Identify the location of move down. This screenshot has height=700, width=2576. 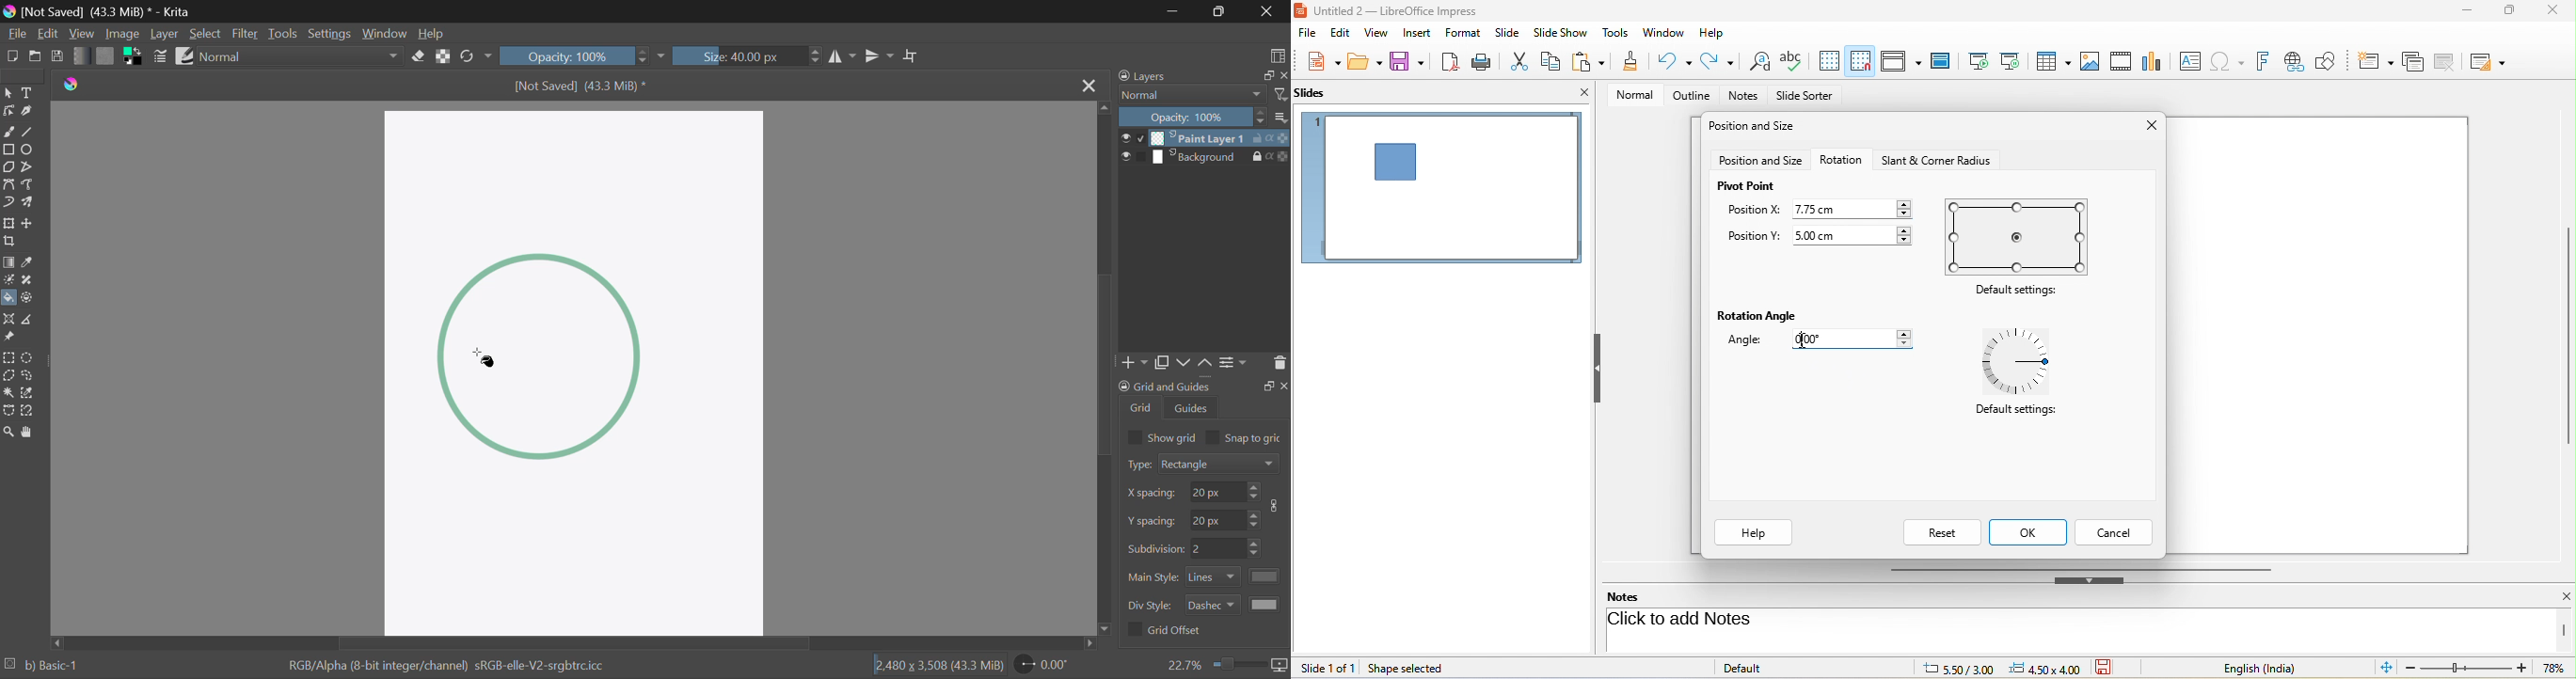
(1104, 628).